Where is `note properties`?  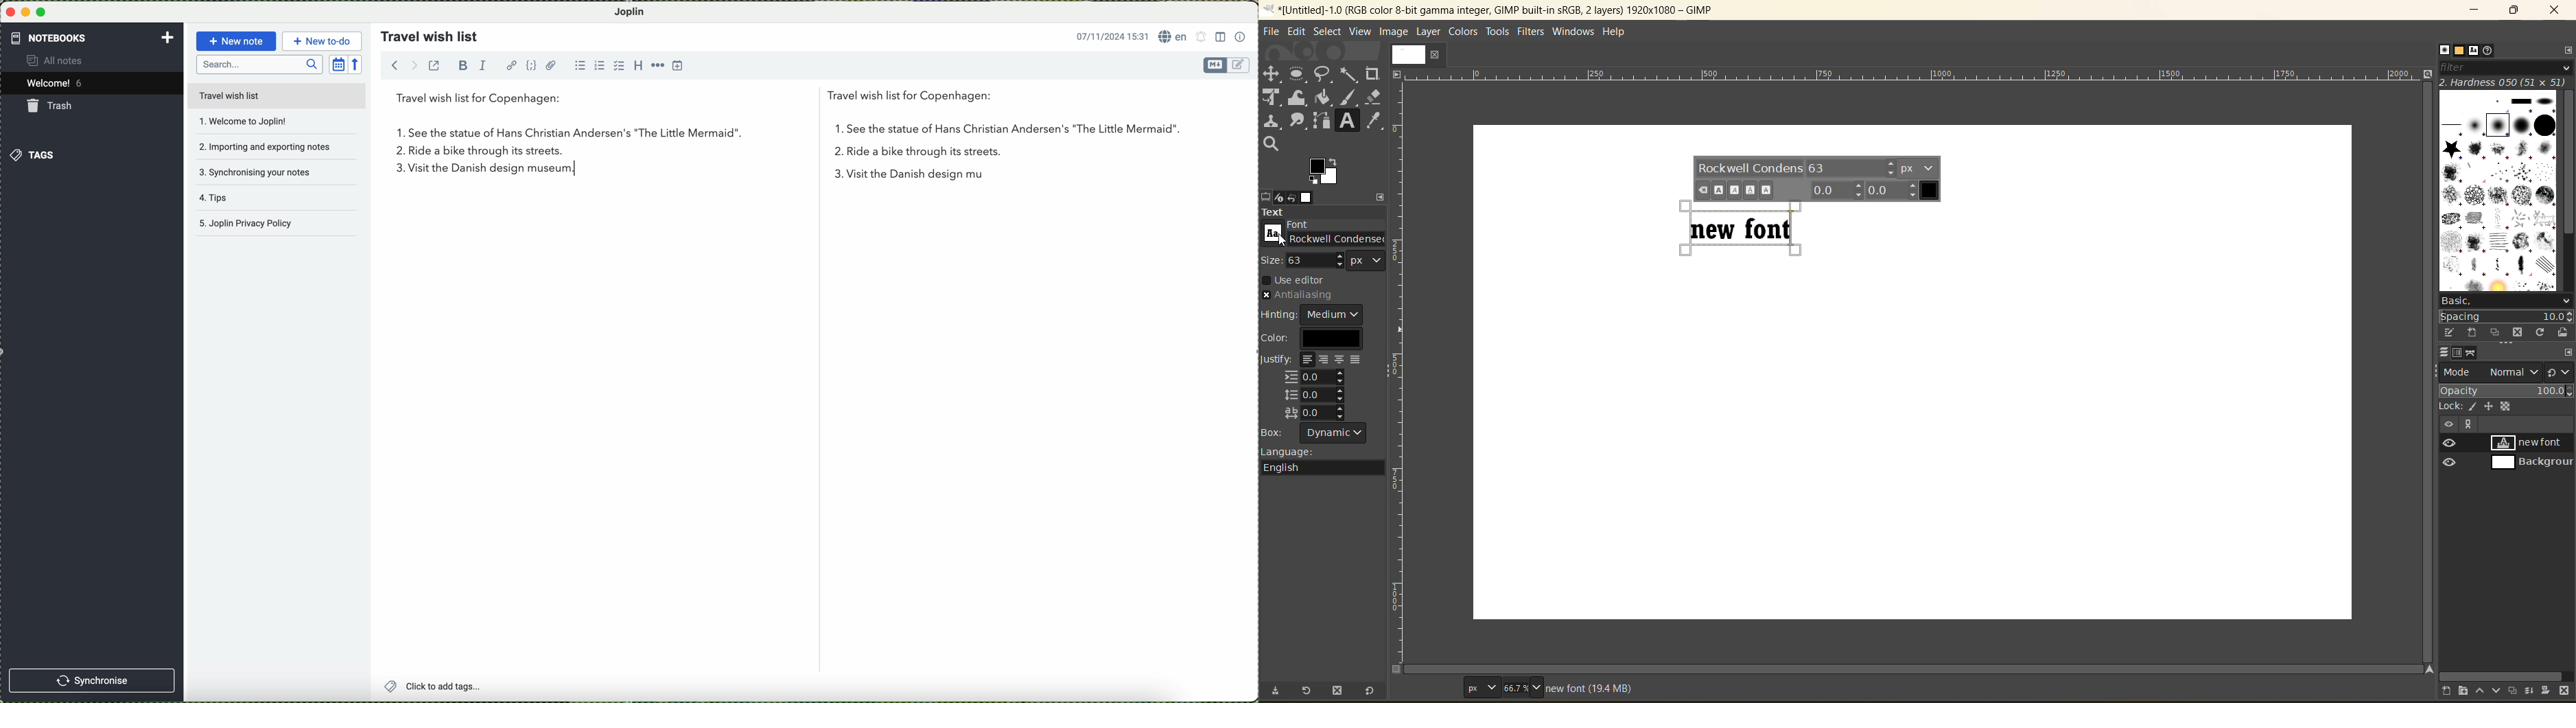
note properties is located at coordinates (1240, 36).